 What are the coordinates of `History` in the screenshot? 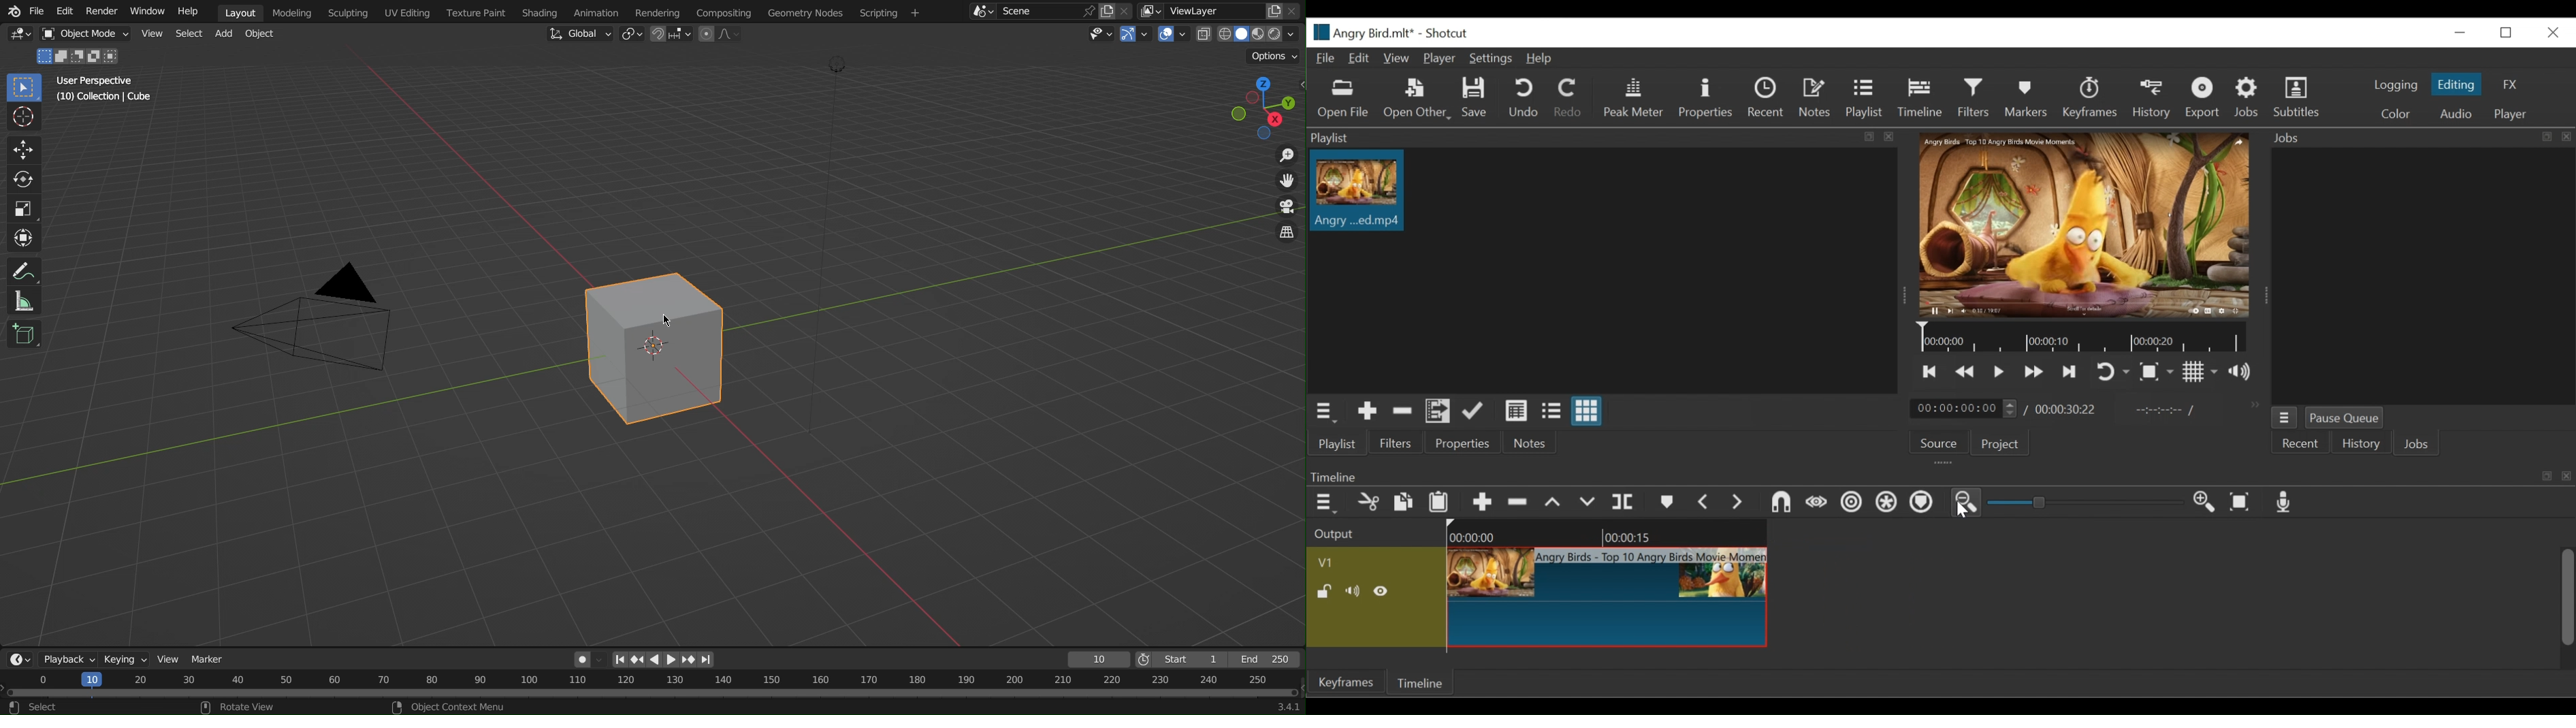 It's located at (2361, 445).